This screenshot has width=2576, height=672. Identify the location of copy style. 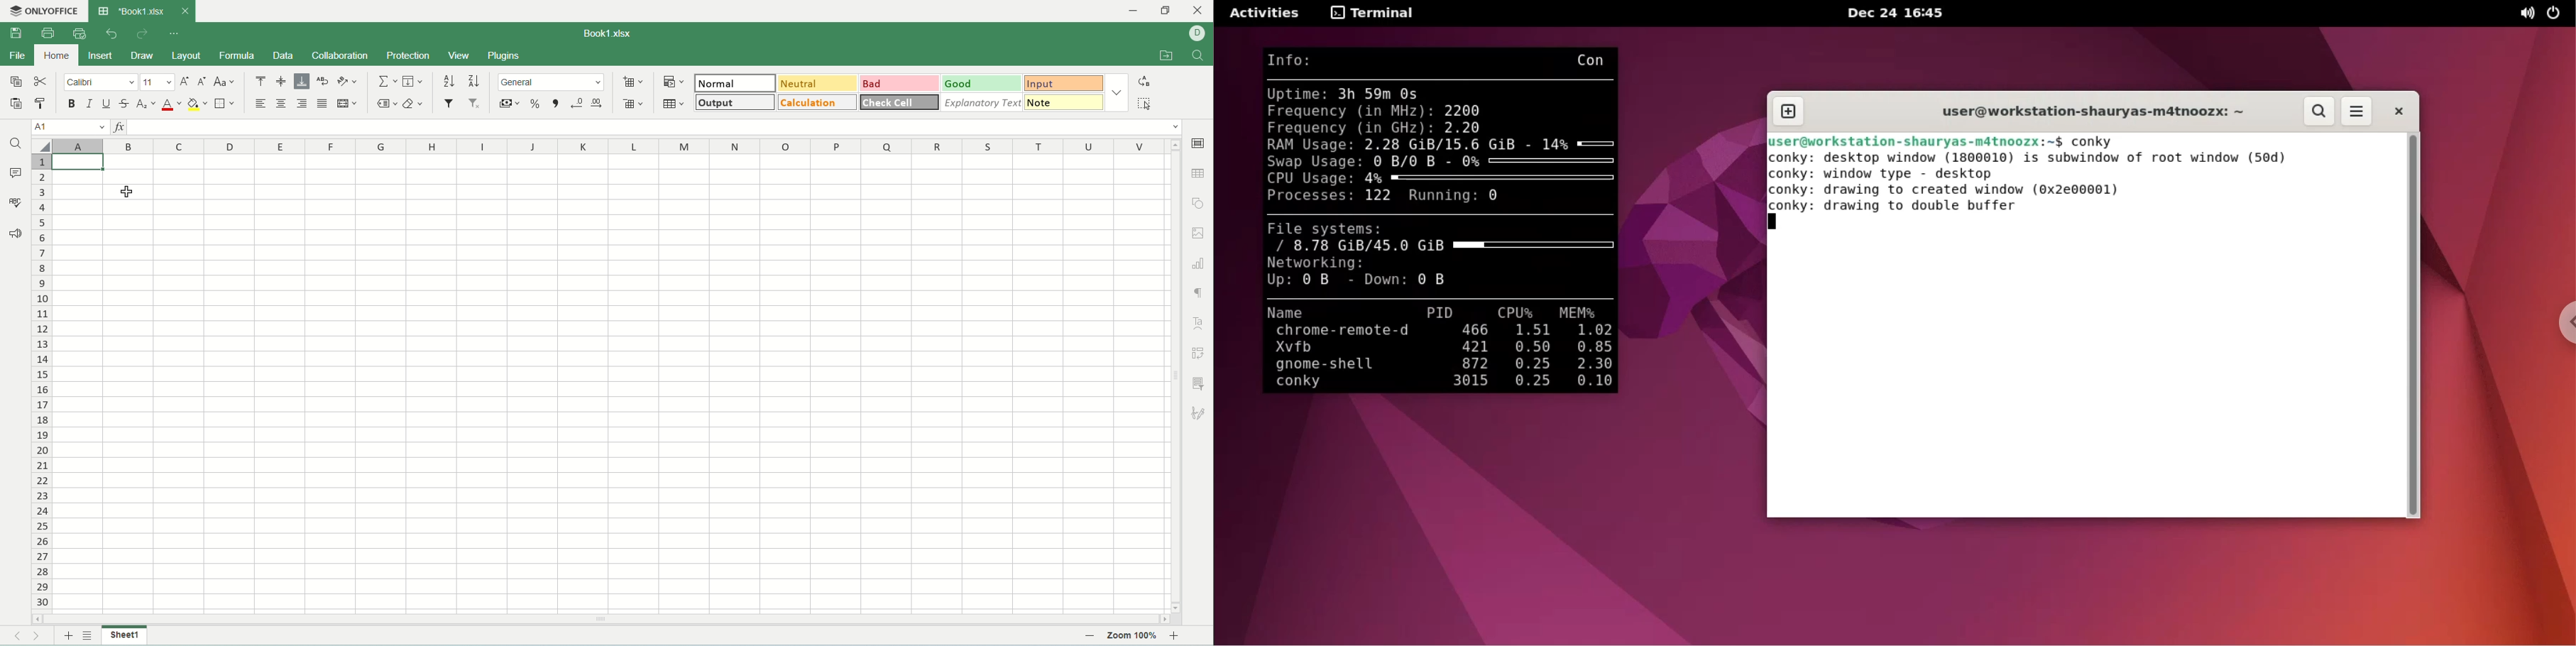
(43, 105).